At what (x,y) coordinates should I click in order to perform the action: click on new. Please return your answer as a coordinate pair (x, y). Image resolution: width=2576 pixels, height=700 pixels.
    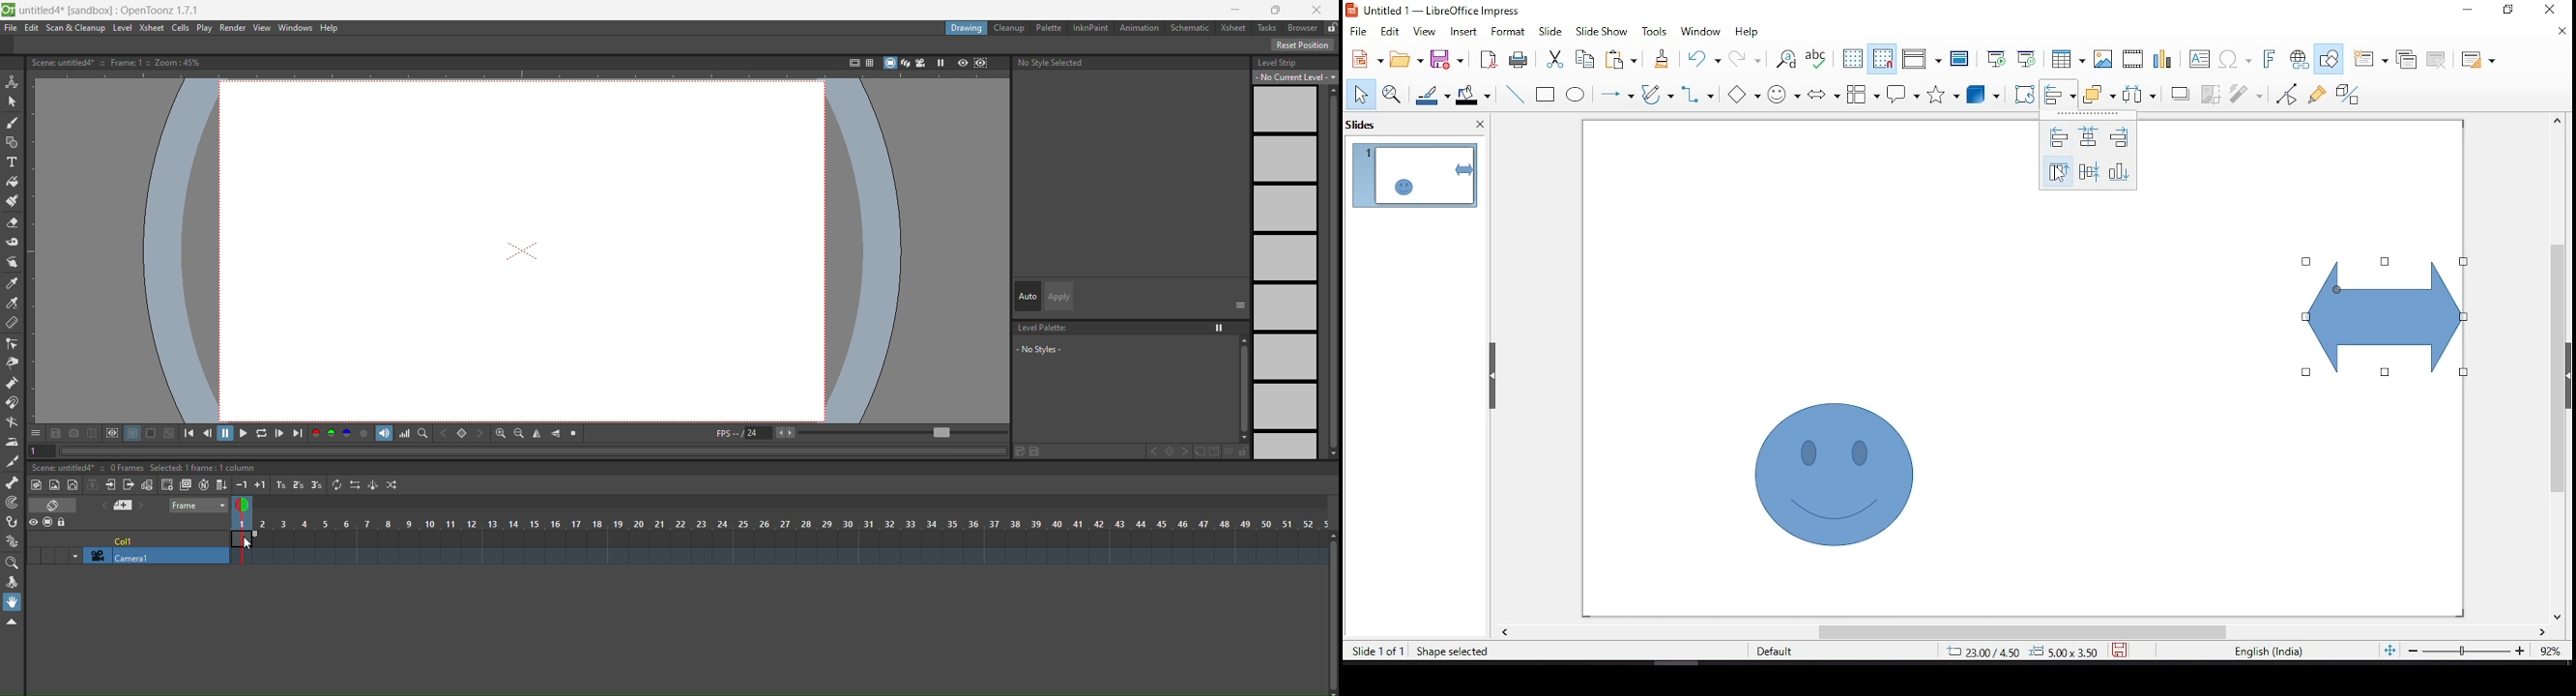
    Looking at the image, I should click on (1363, 60).